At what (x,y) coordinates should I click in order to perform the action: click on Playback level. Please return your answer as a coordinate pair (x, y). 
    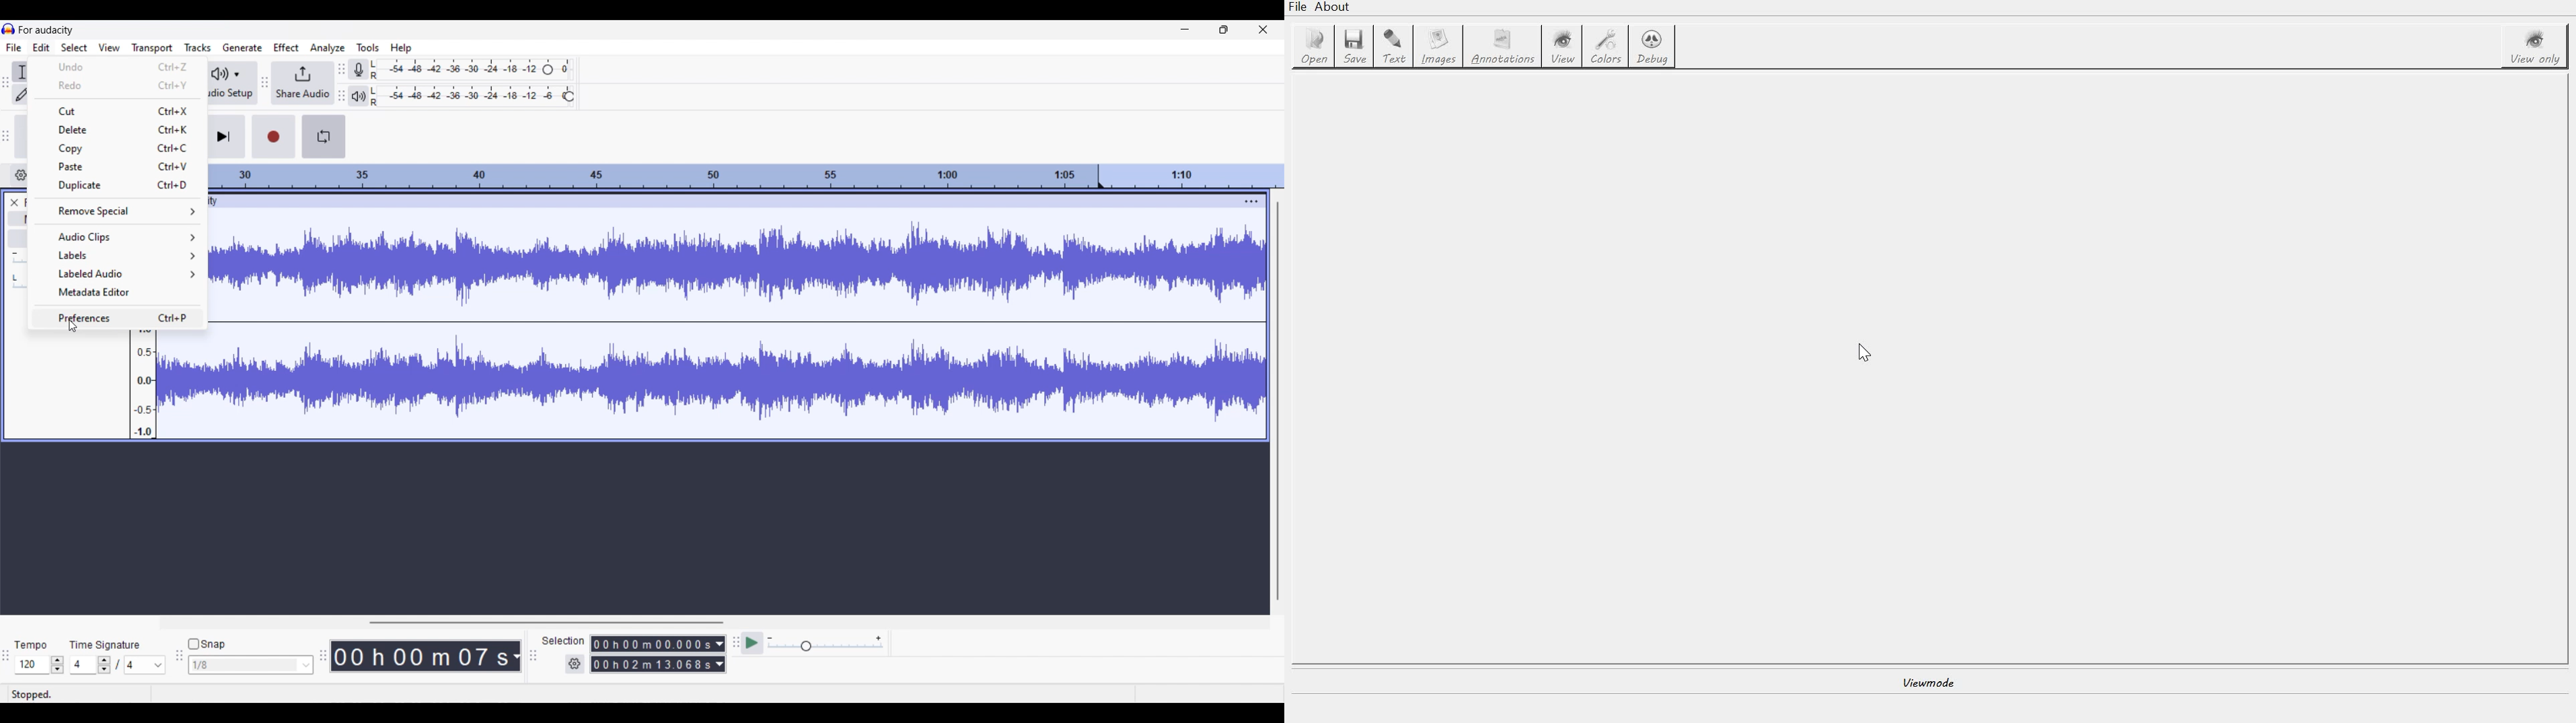
    Looking at the image, I should click on (466, 96).